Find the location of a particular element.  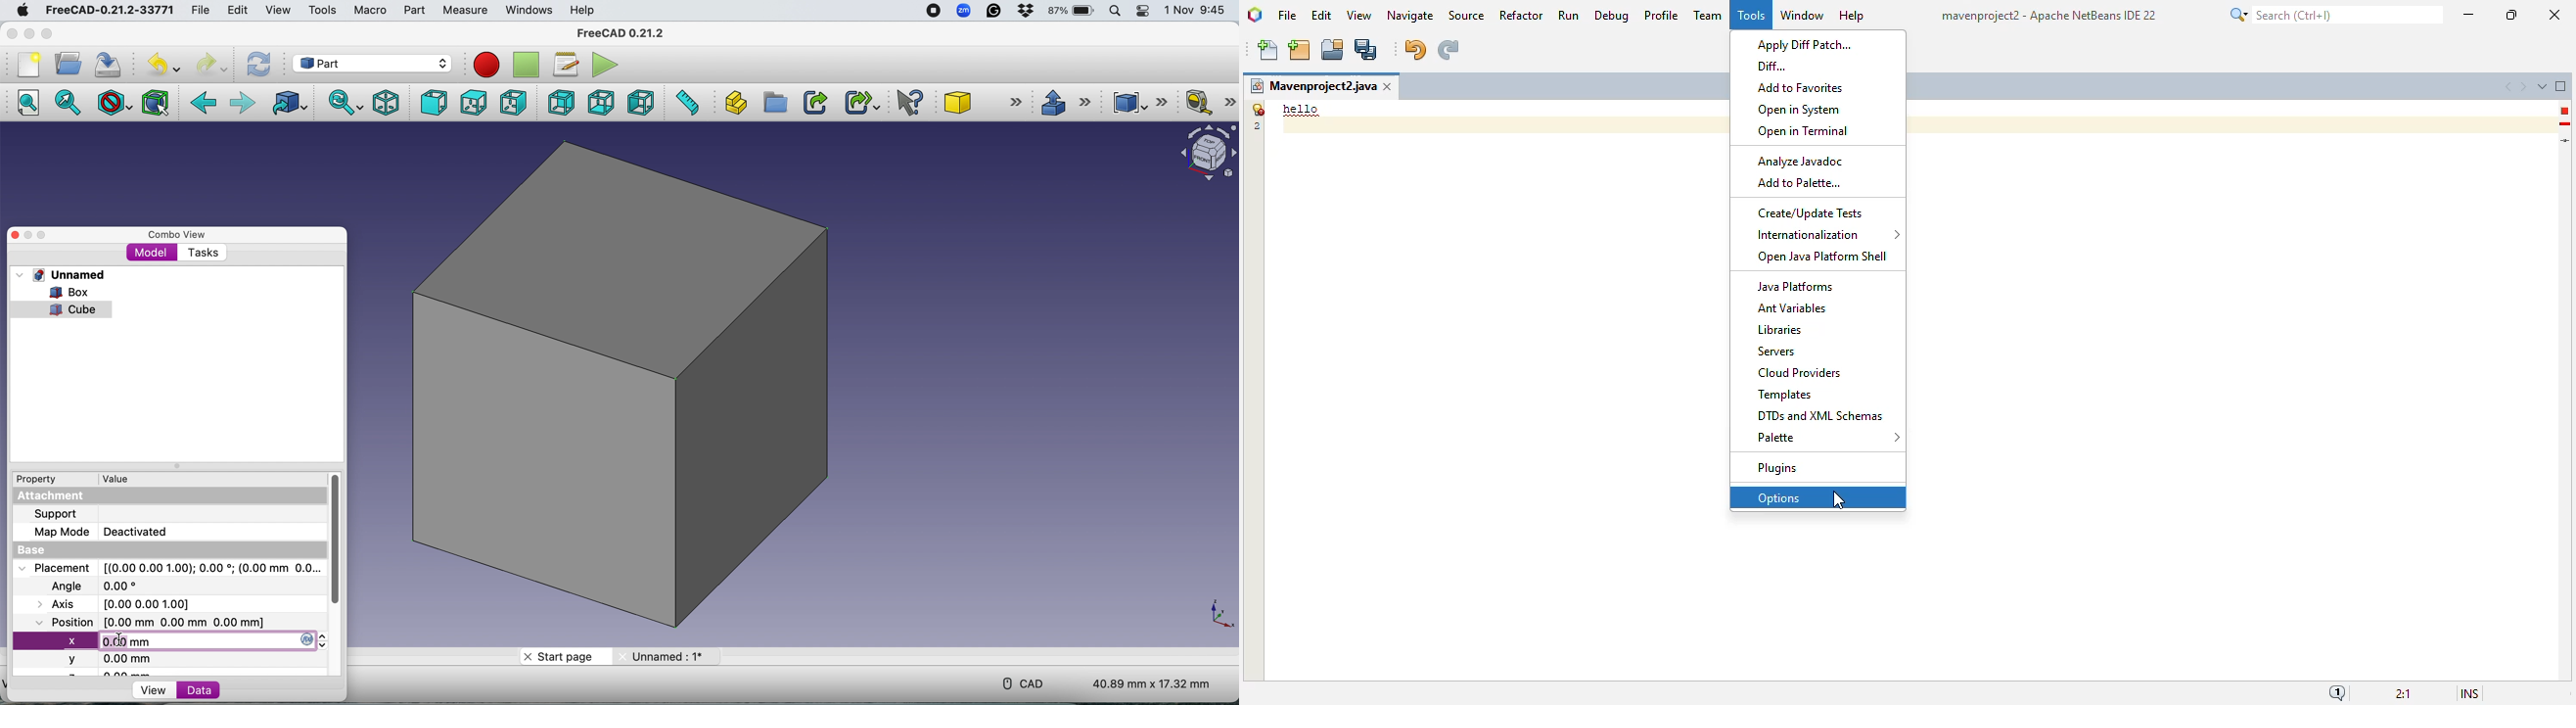

Record macros is located at coordinates (489, 66).